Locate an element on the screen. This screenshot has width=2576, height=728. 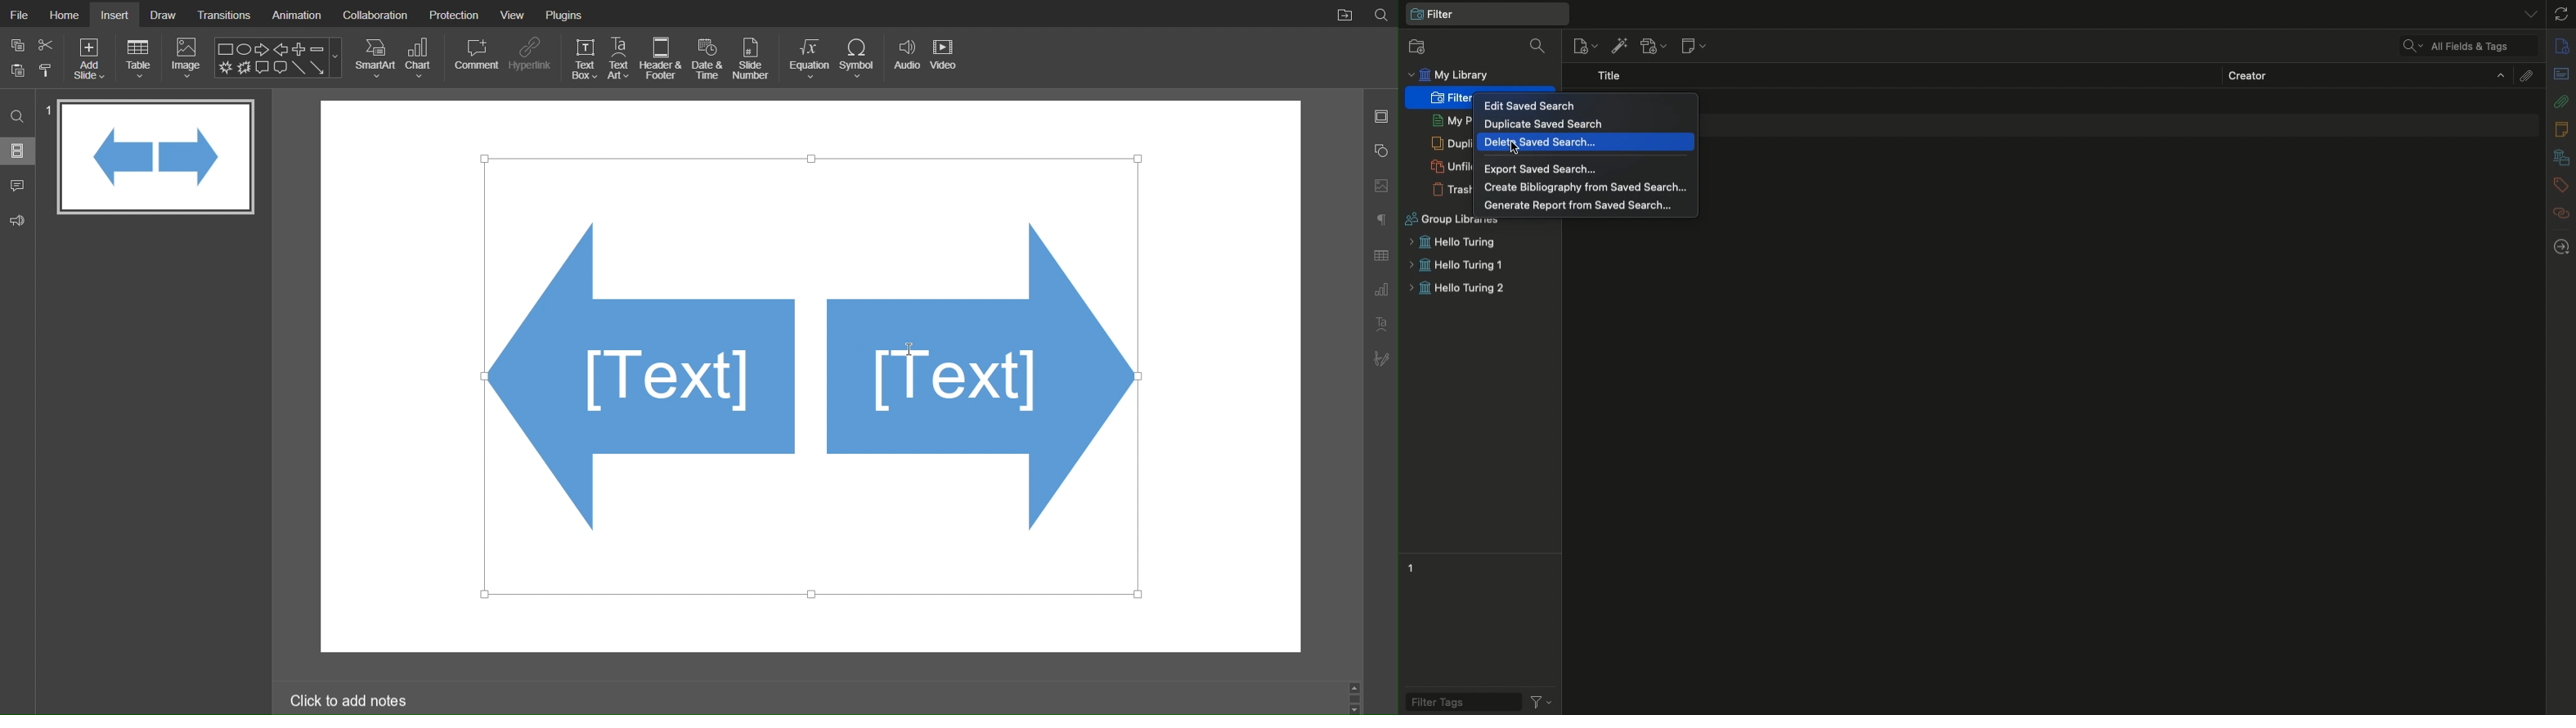
Shape Settings is located at coordinates (1381, 151).